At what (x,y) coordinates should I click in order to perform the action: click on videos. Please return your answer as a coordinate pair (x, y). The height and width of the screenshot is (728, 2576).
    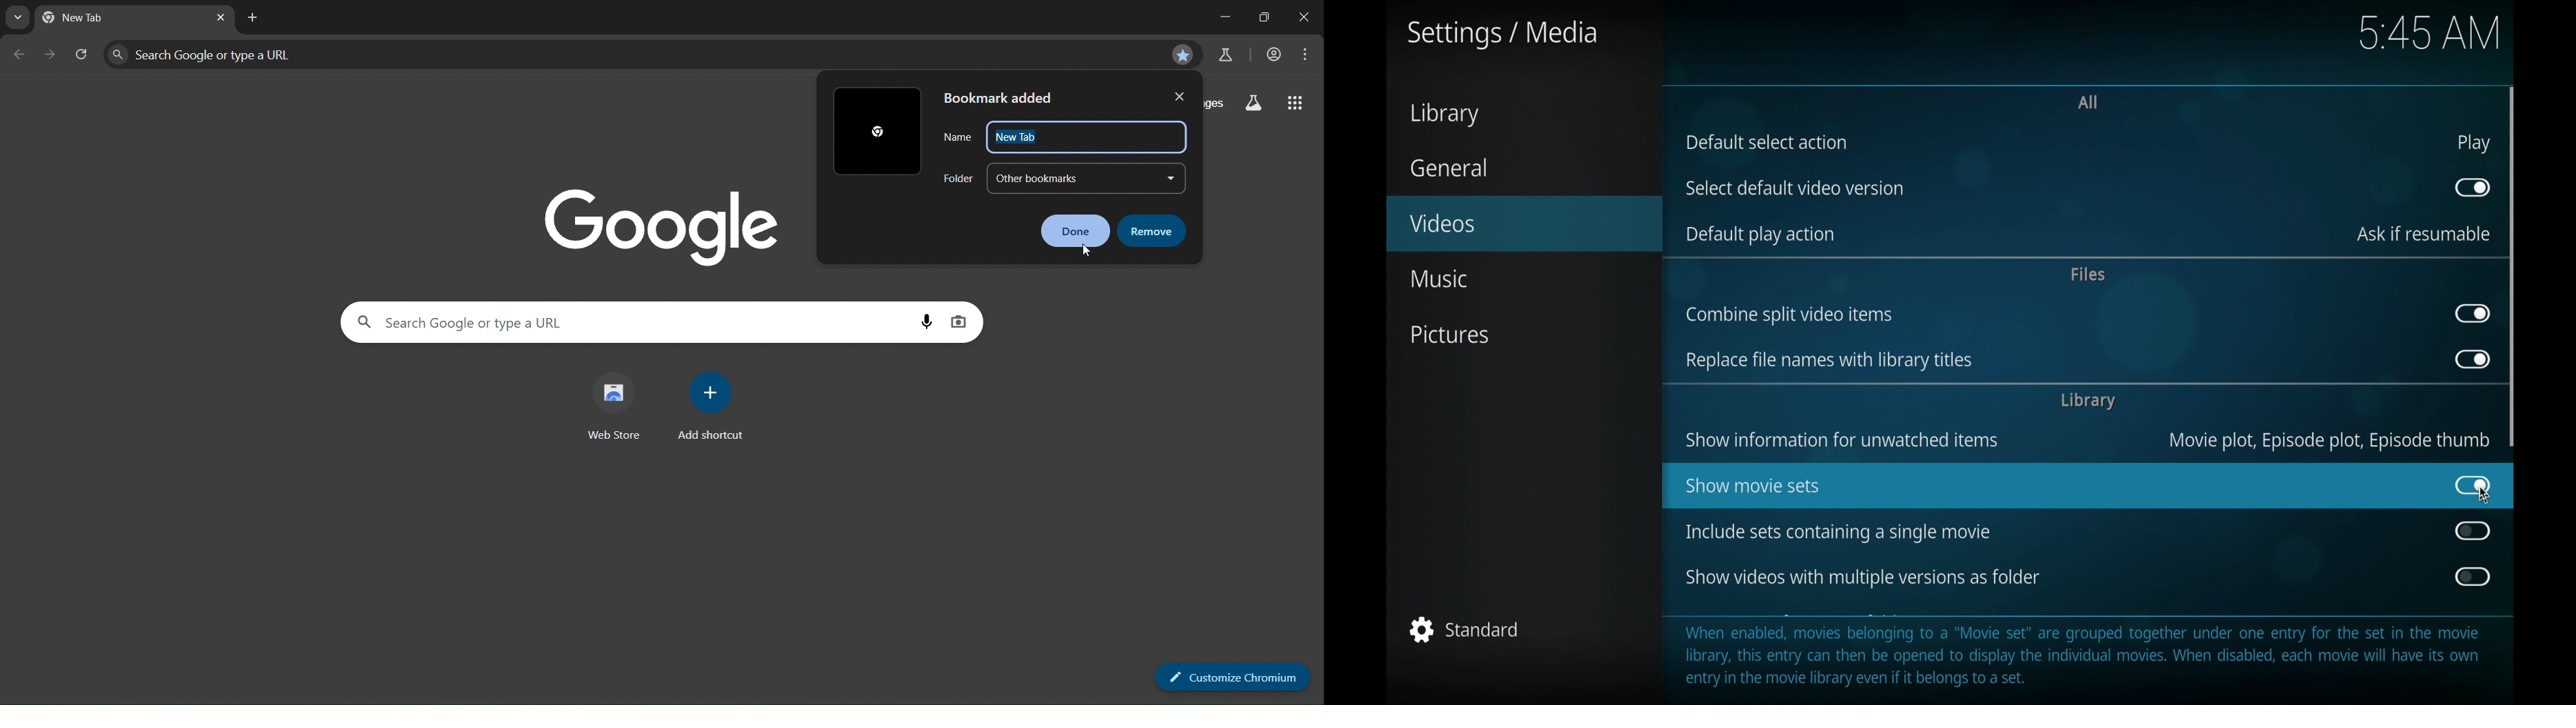
    Looking at the image, I should click on (1524, 224).